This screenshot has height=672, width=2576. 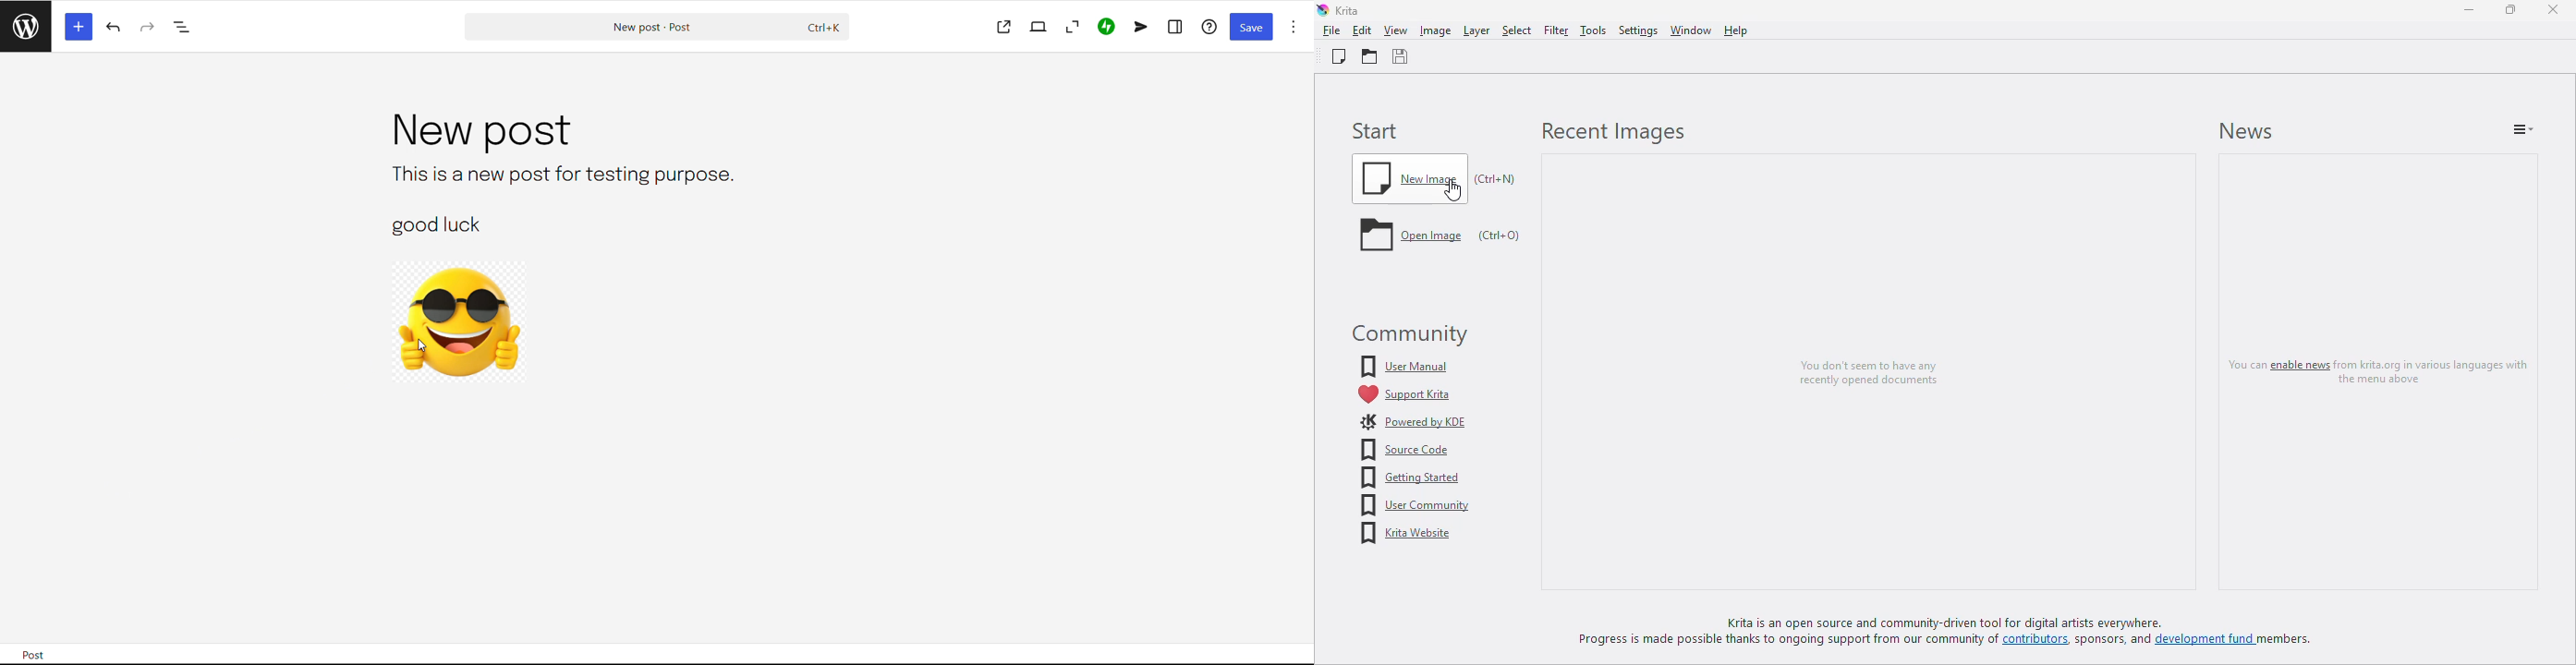 I want to click on edit, so click(x=1361, y=30).